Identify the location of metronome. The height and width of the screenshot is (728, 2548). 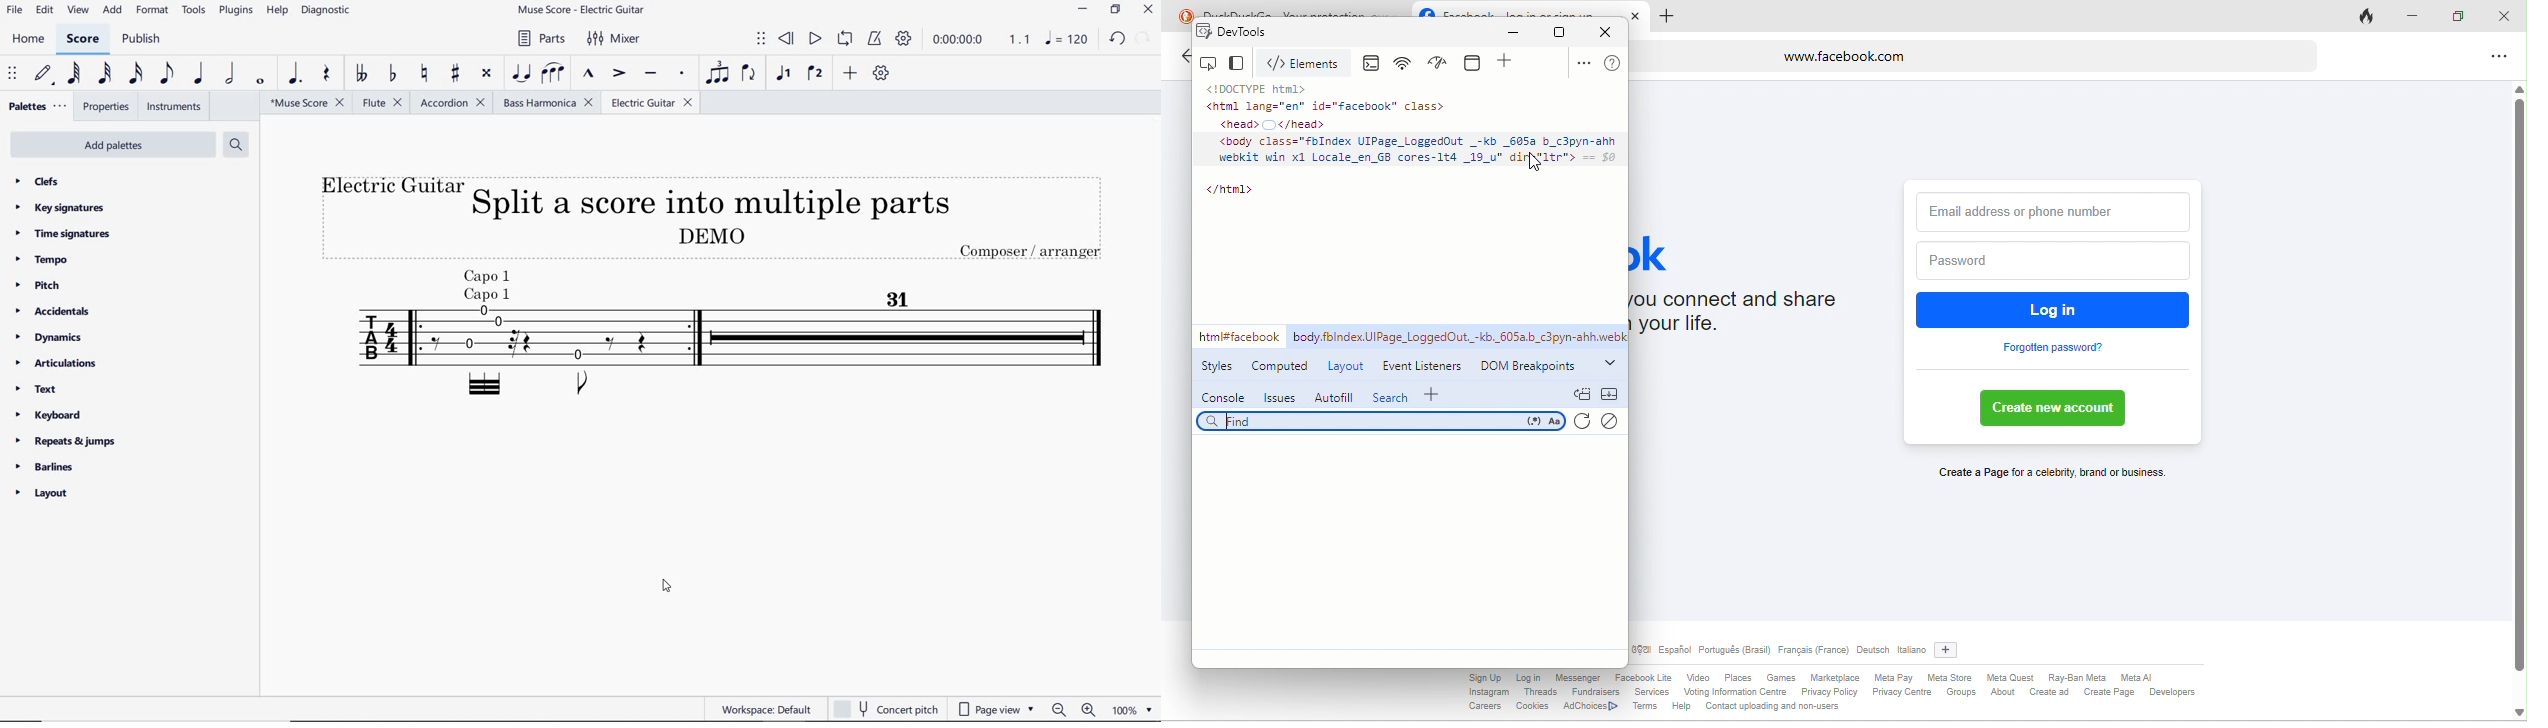
(875, 39).